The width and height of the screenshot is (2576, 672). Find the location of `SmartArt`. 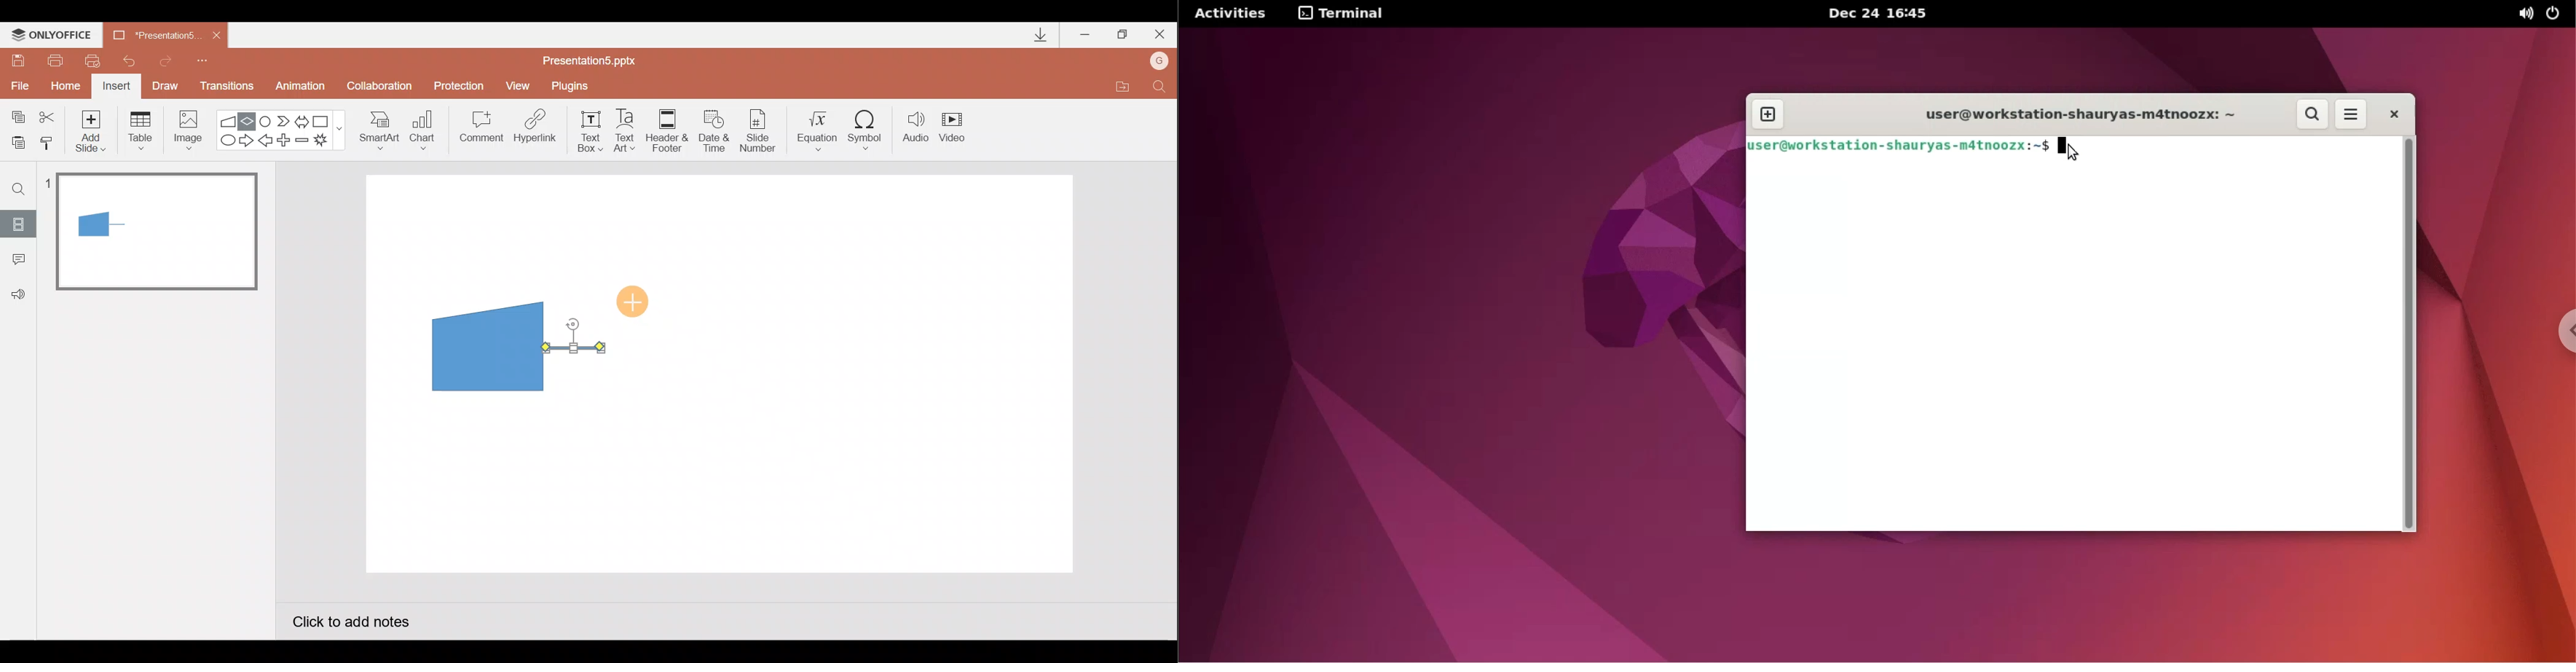

SmartArt is located at coordinates (375, 130).